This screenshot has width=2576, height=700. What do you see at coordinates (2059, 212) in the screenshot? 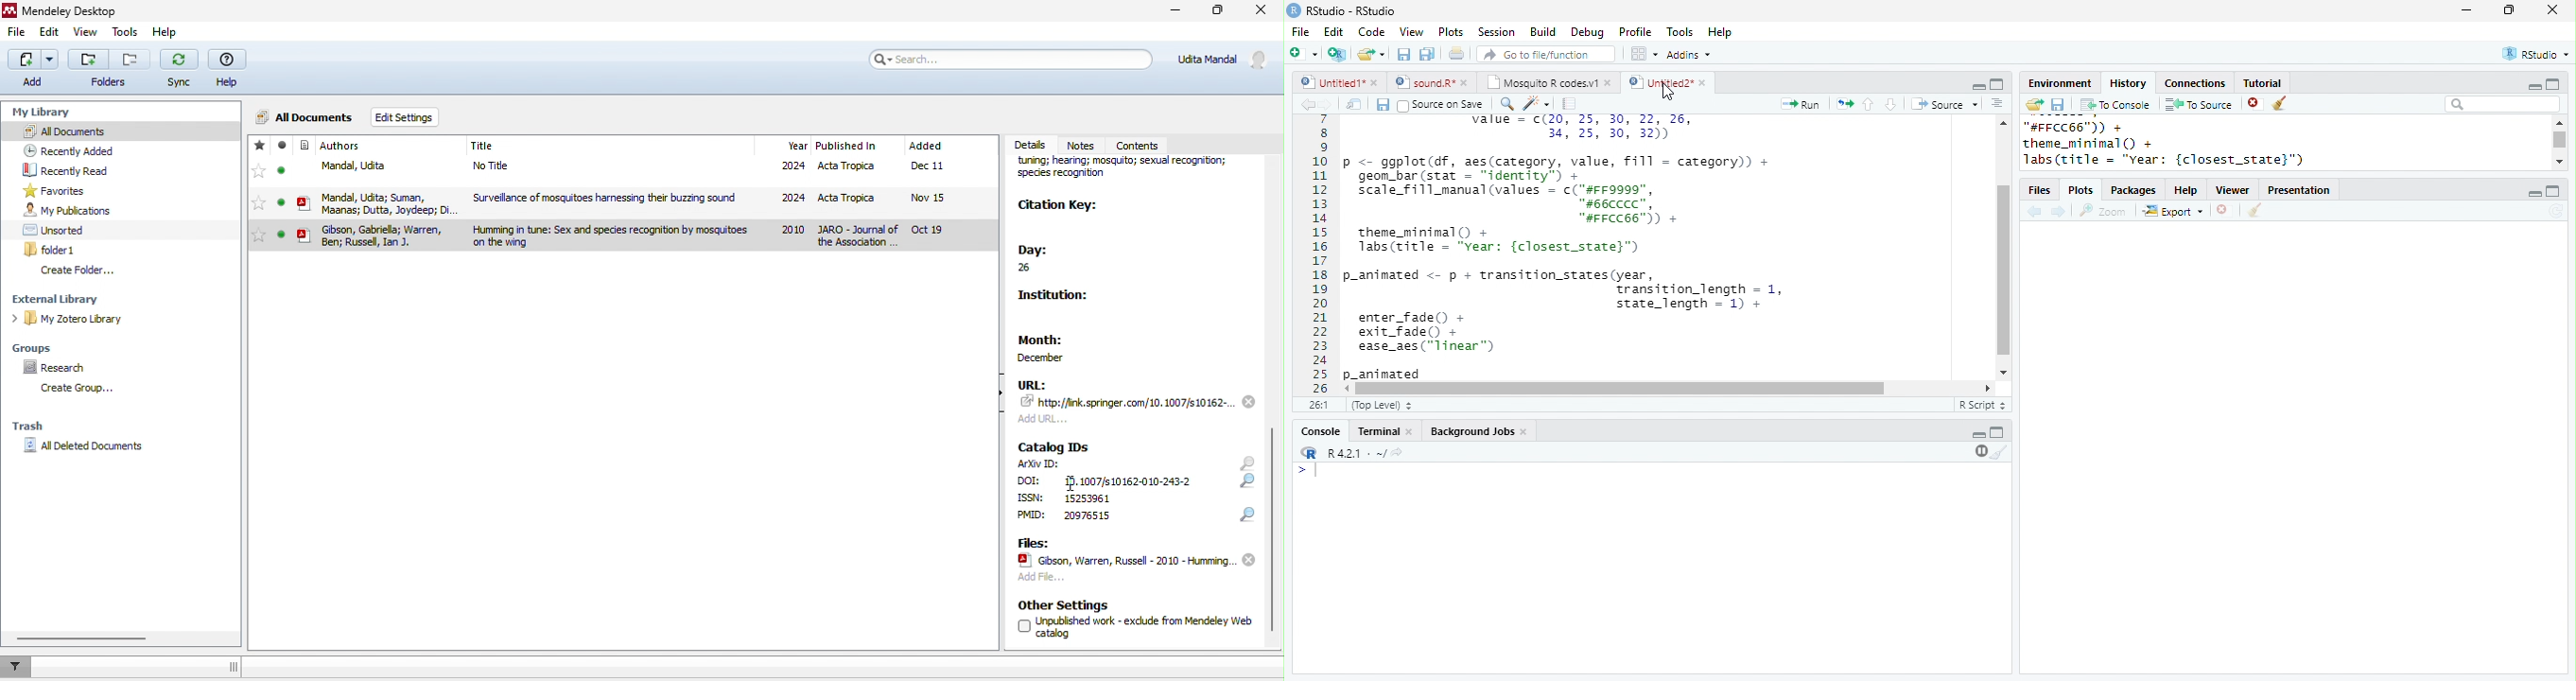
I see `forward` at bounding box center [2059, 212].